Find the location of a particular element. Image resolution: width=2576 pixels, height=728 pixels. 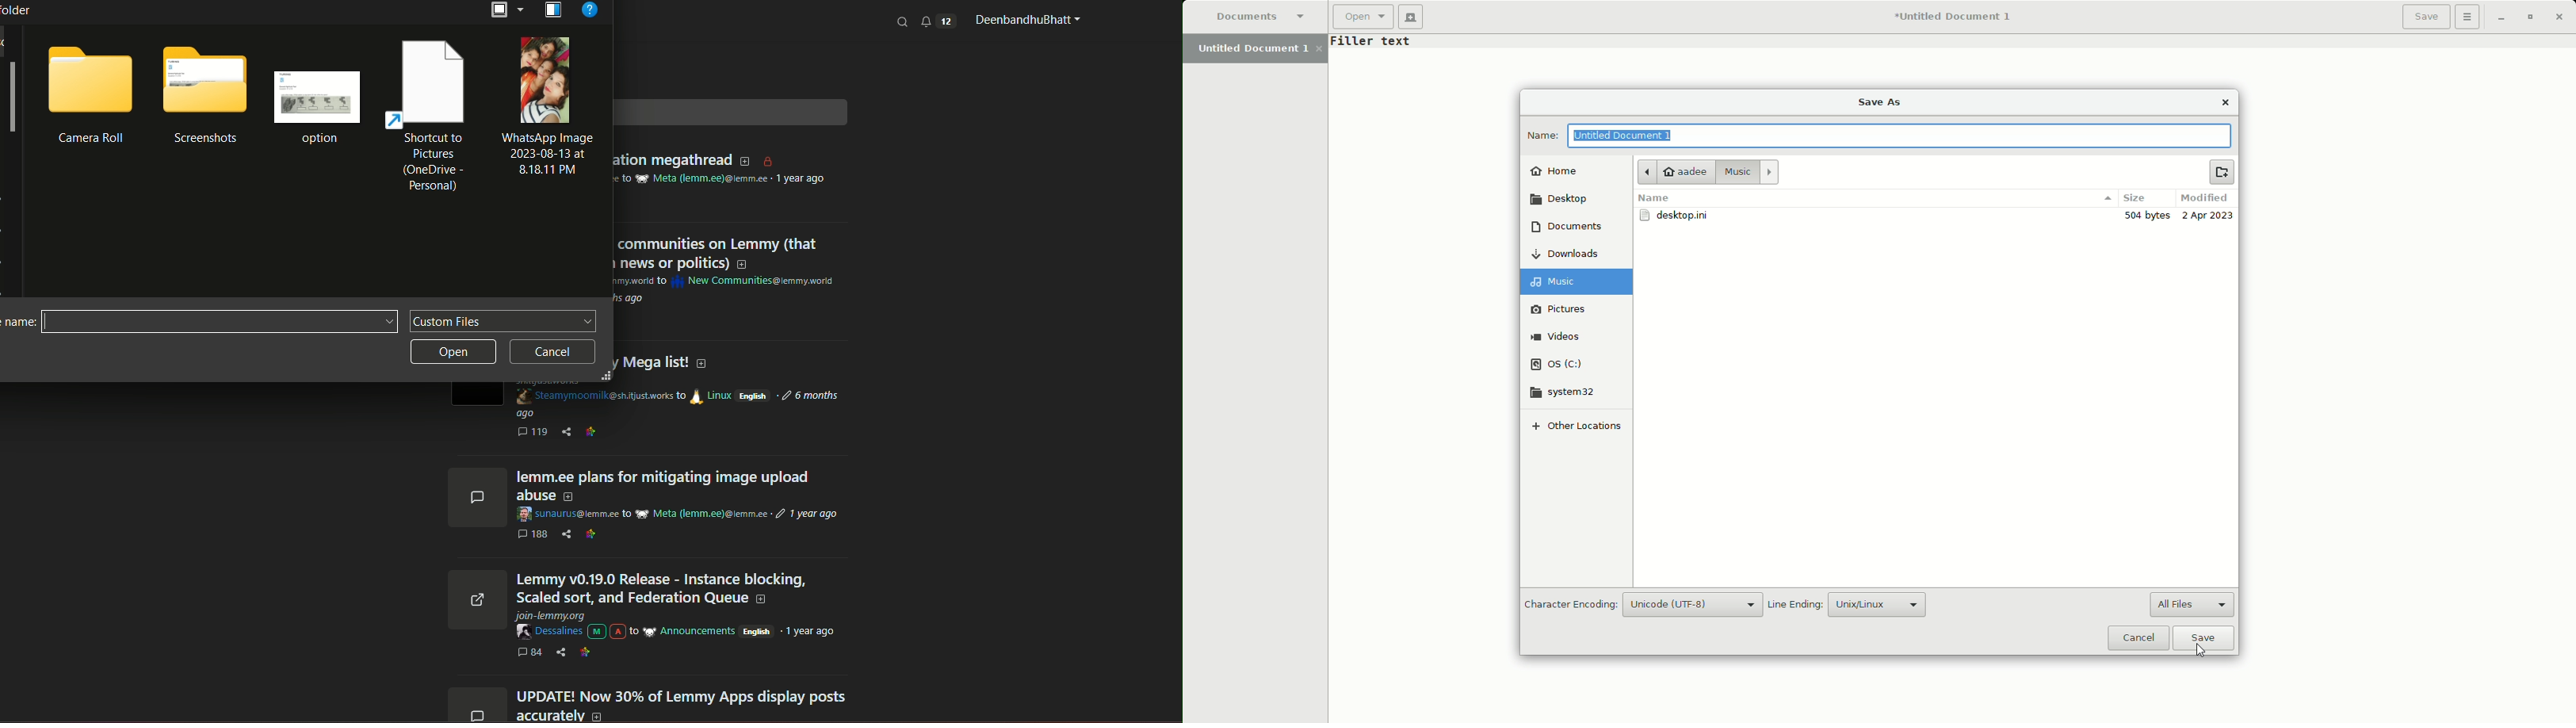

Desktop is located at coordinates (1559, 201).